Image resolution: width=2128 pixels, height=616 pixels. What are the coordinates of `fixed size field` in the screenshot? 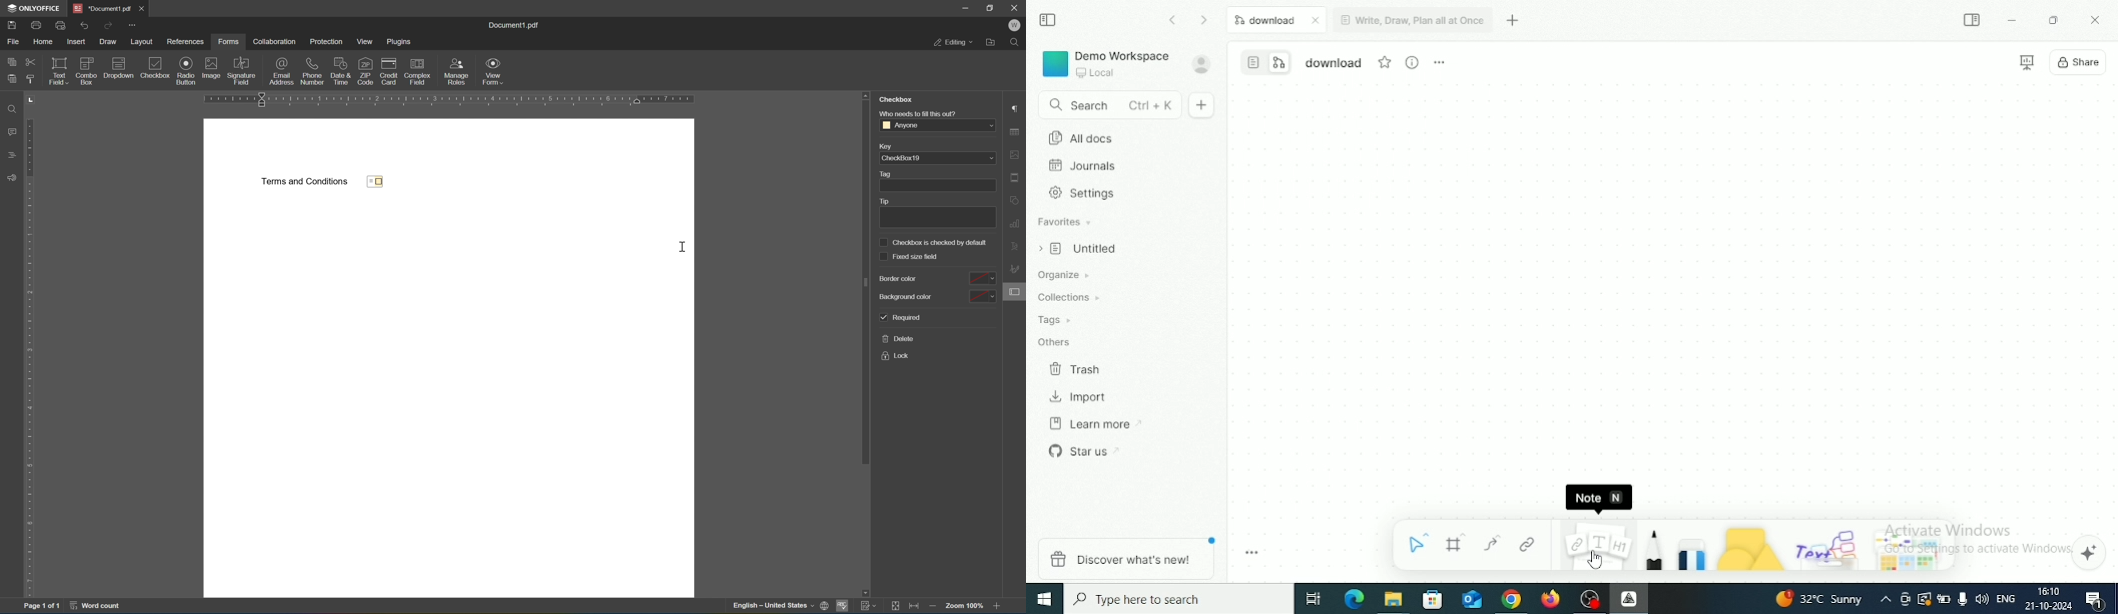 It's located at (909, 257).